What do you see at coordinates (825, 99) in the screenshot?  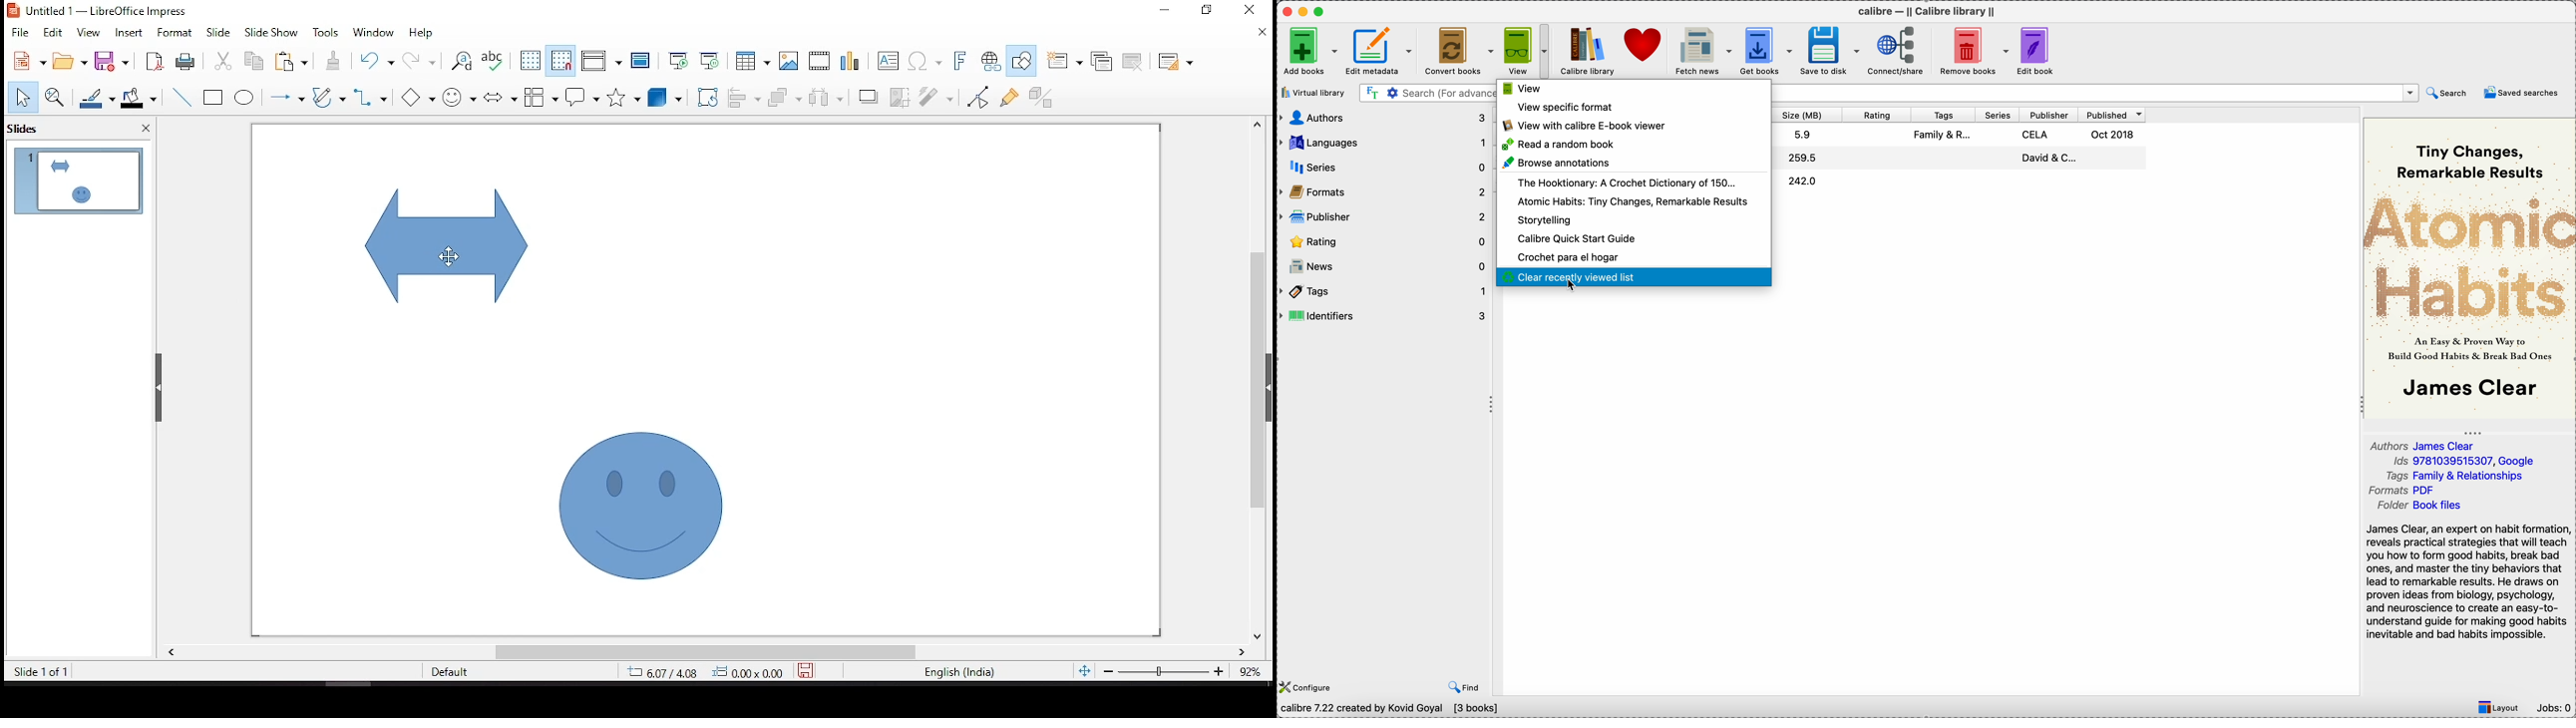 I see `distribute` at bounding box center [825, 99].